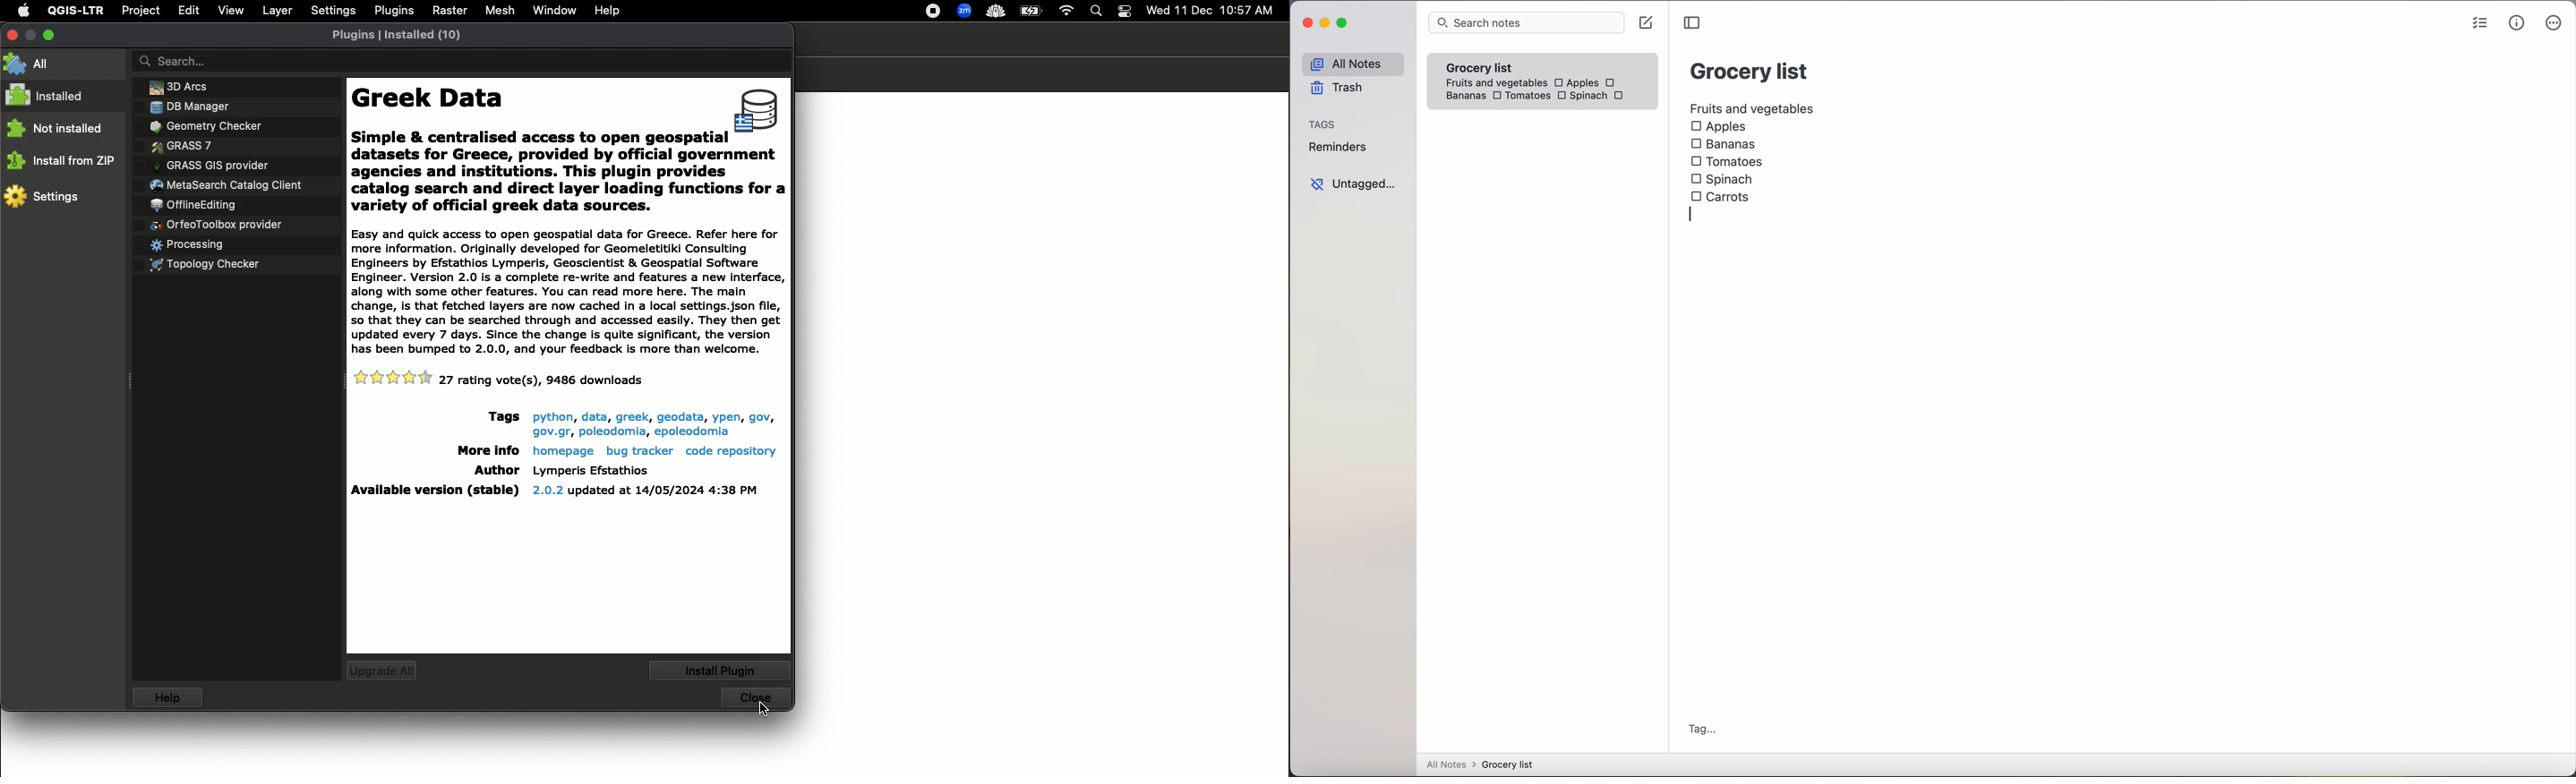  What do you see at coordinates (1648, 23) in the screenshot?
I see `click on create note` at bounding box center [1648, 23].